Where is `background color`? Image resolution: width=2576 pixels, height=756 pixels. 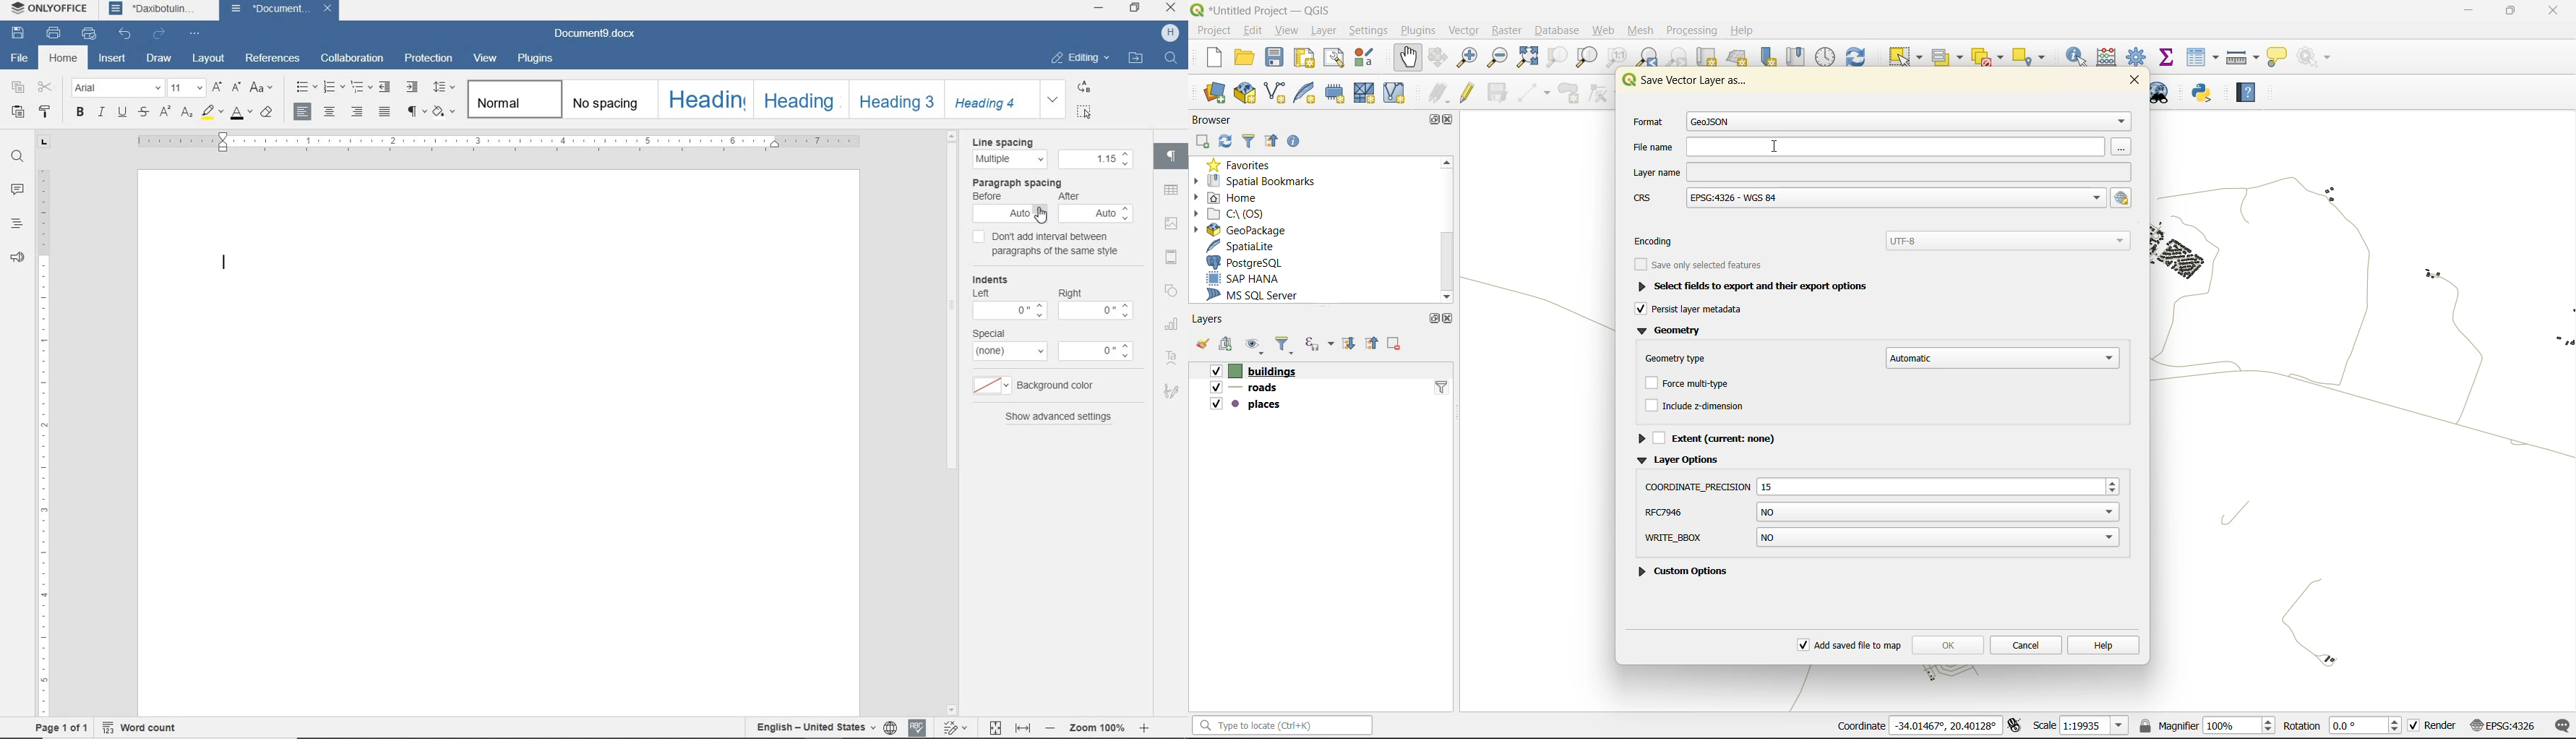 background color is located at coordinates (1056, 386).